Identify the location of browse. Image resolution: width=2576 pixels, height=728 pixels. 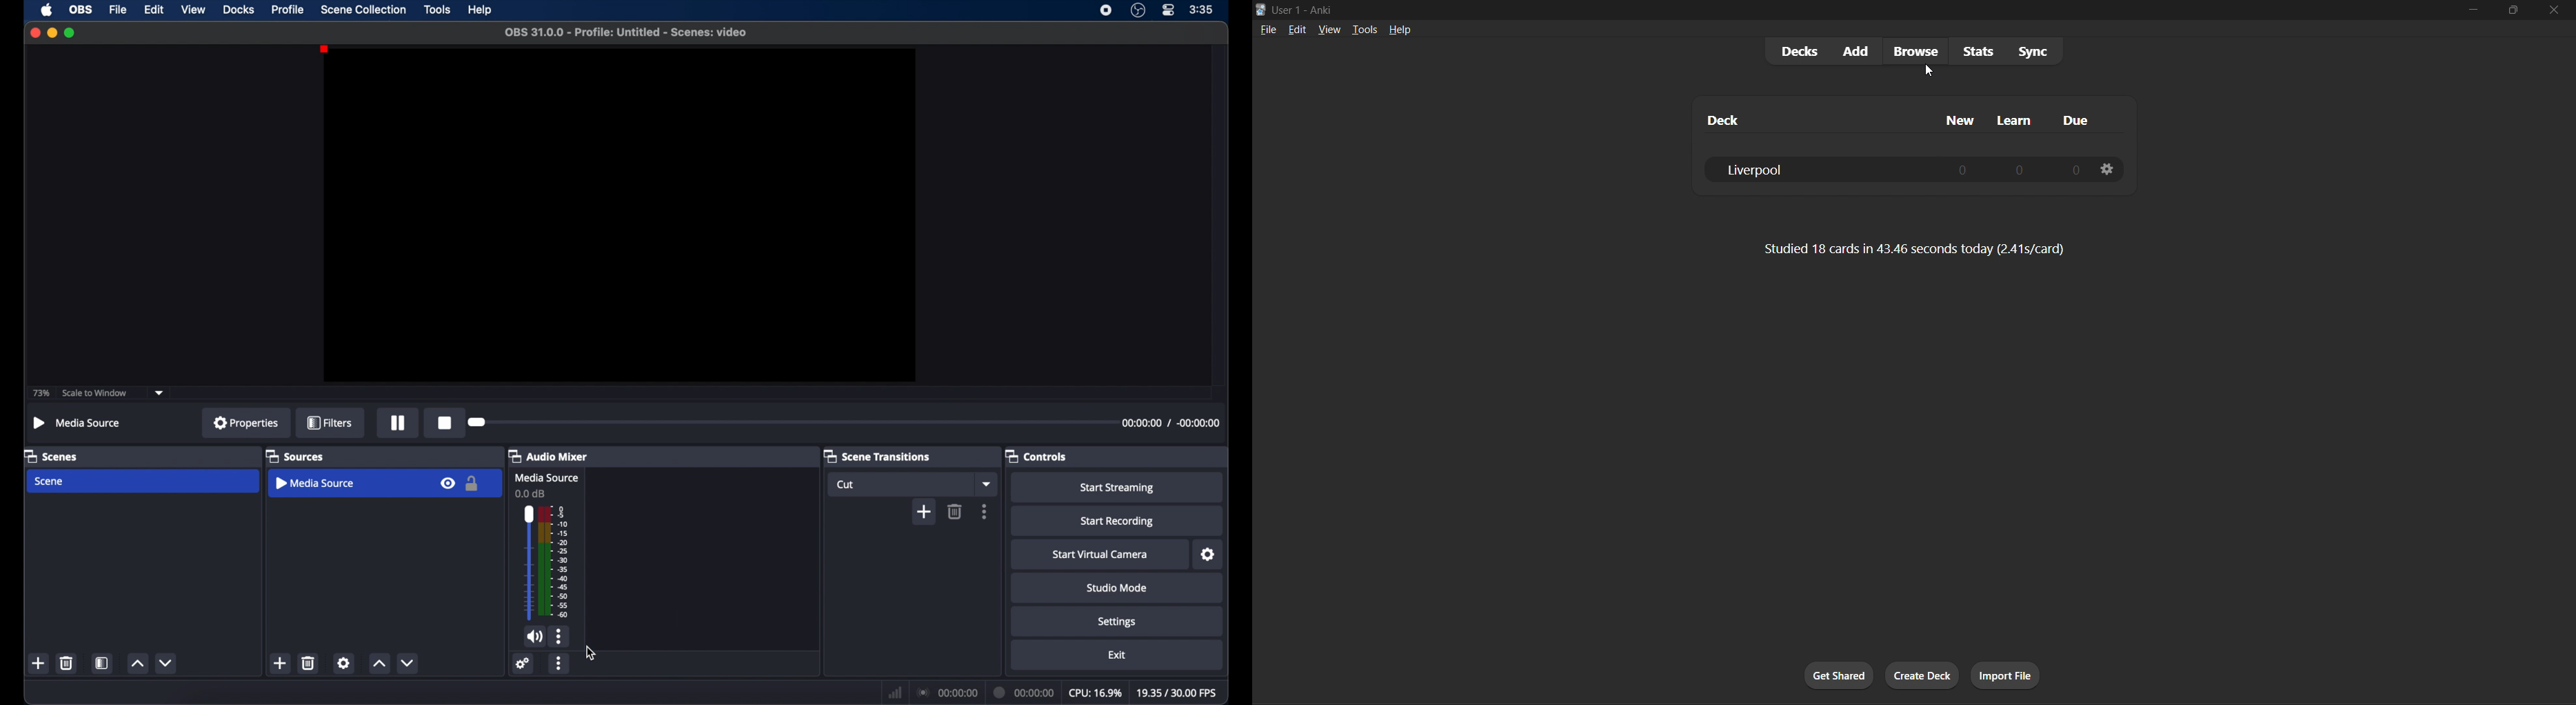
(1914, 51).